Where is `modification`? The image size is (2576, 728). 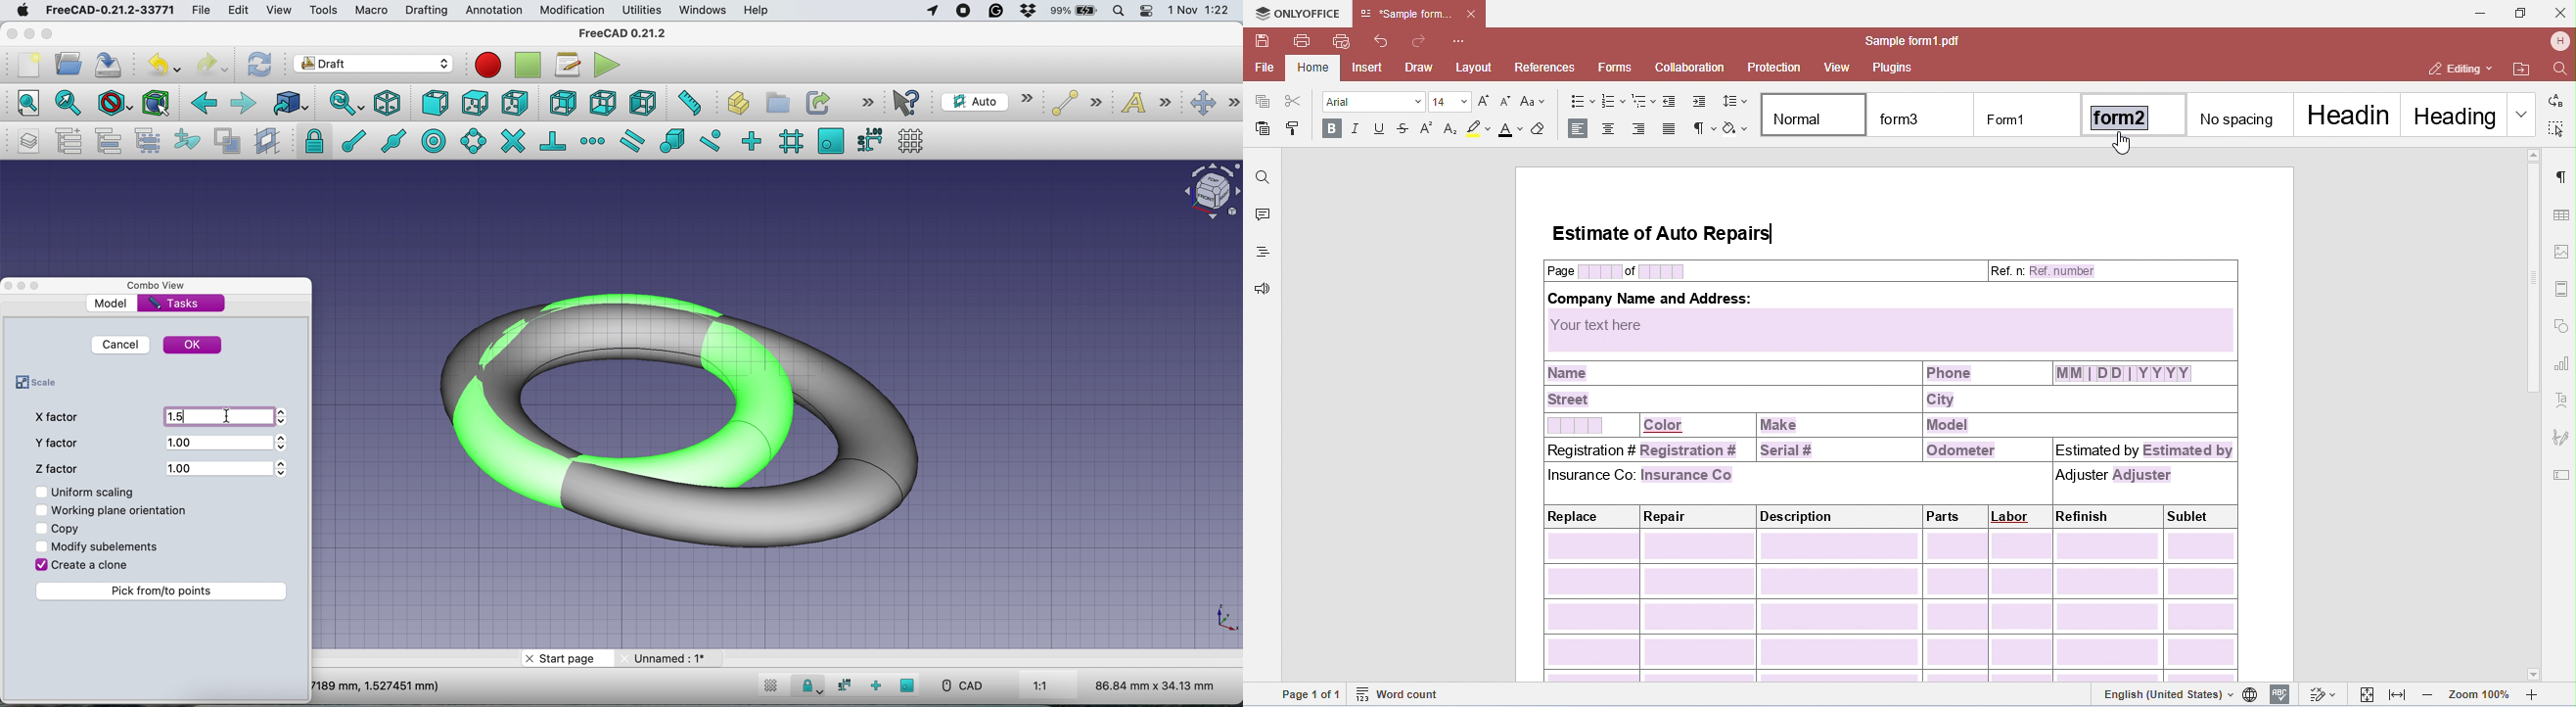 modification is located at coordinates (573, 11).